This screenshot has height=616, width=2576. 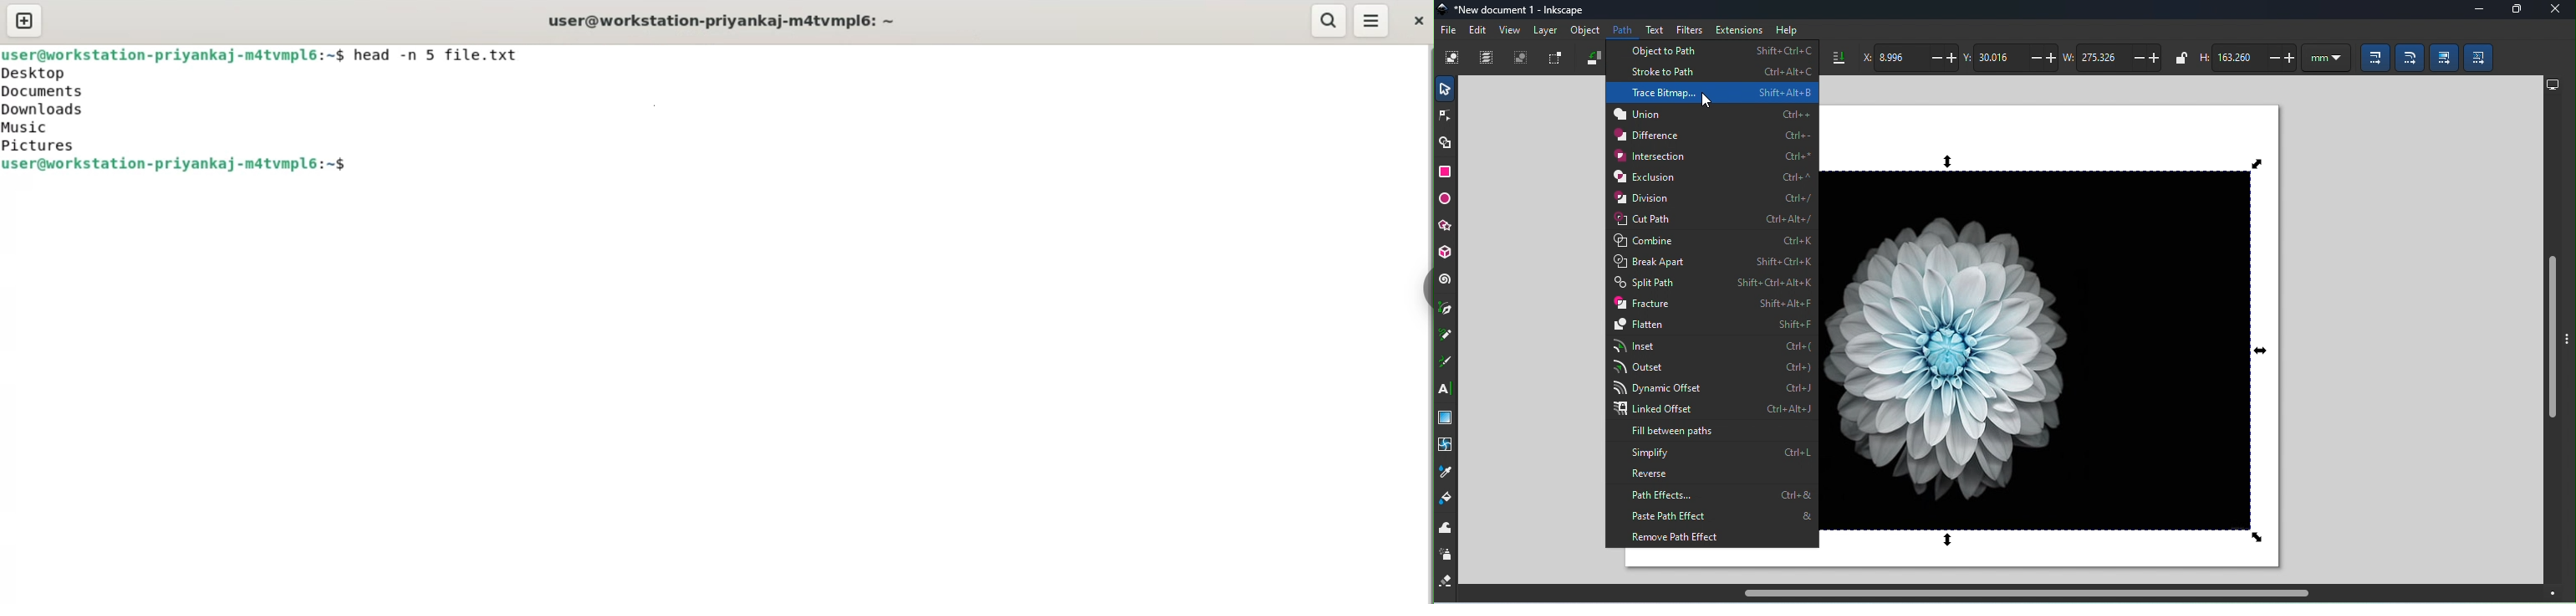 What do you see at coordinates (1557, 58) in the screenshot?
I see `Toggle selection box to select all touched objects` at bounding box center [1557, 58].